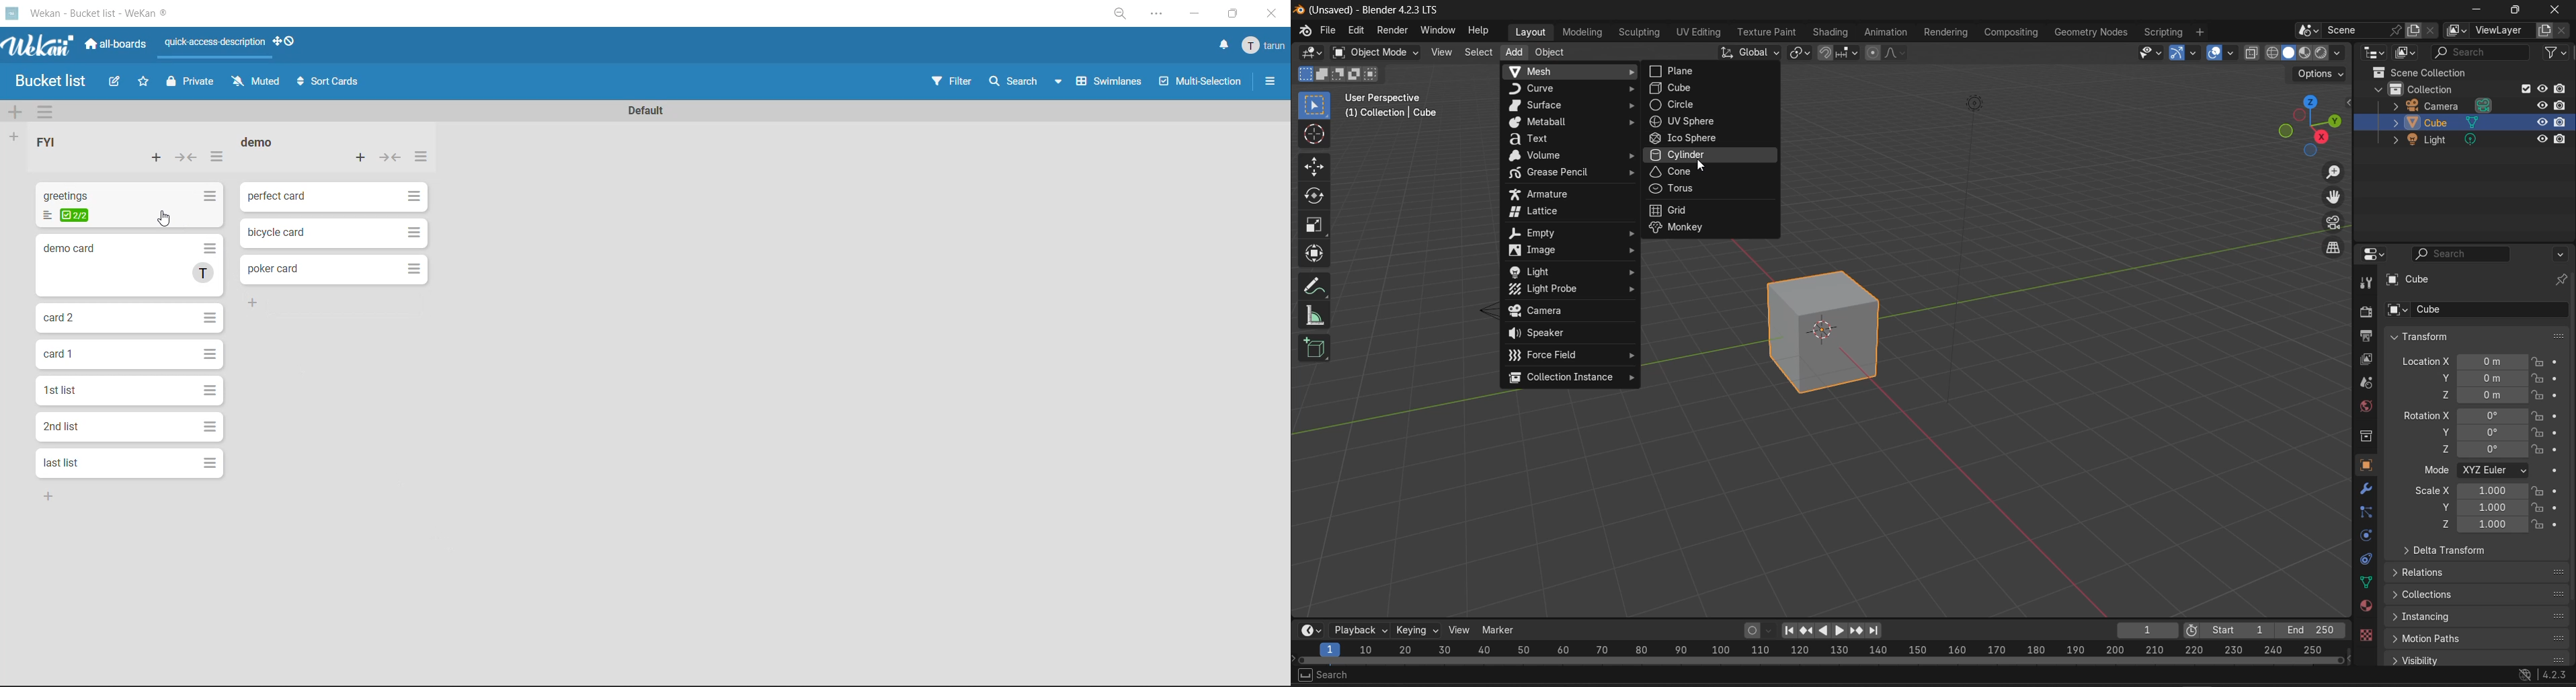 This screenshot has height=700, width=2576. I want to click on visibility, so click(2477, 659).